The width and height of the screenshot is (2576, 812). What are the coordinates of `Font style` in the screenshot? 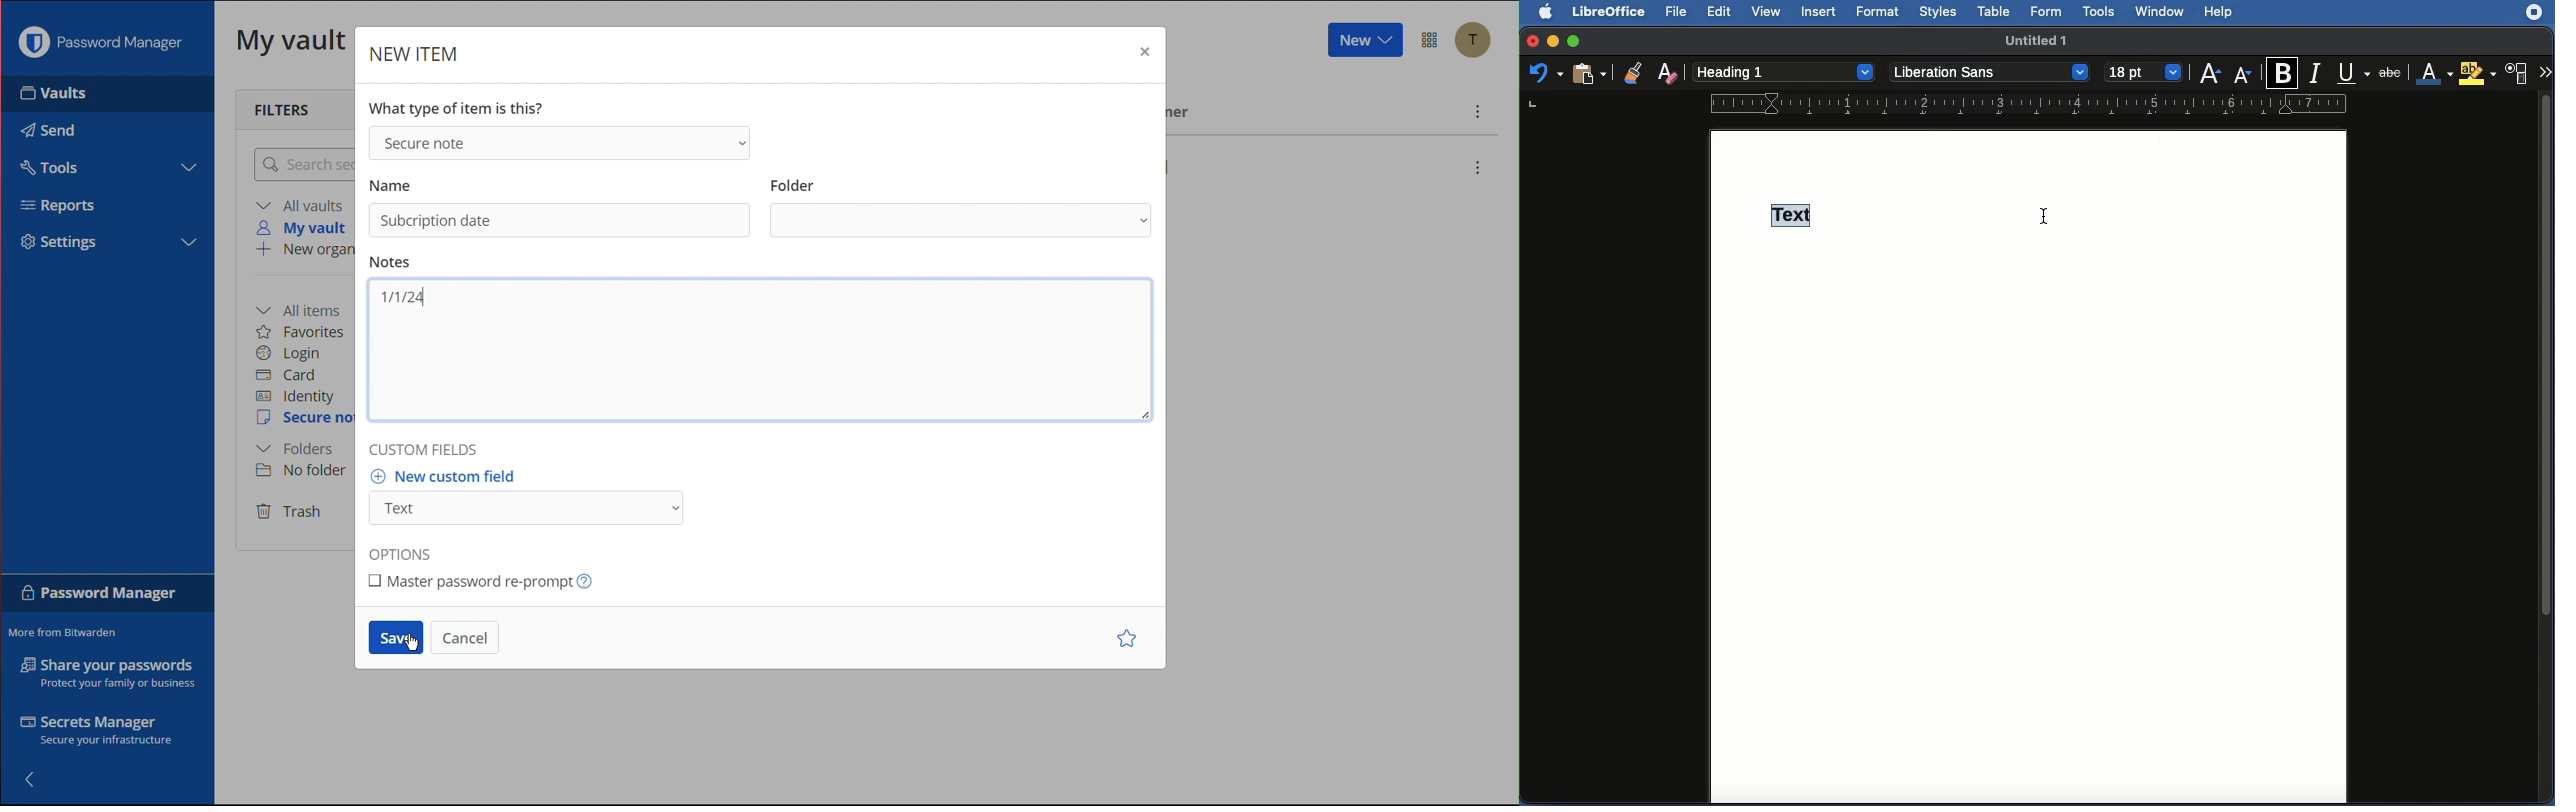 It's located at (1986, 71).